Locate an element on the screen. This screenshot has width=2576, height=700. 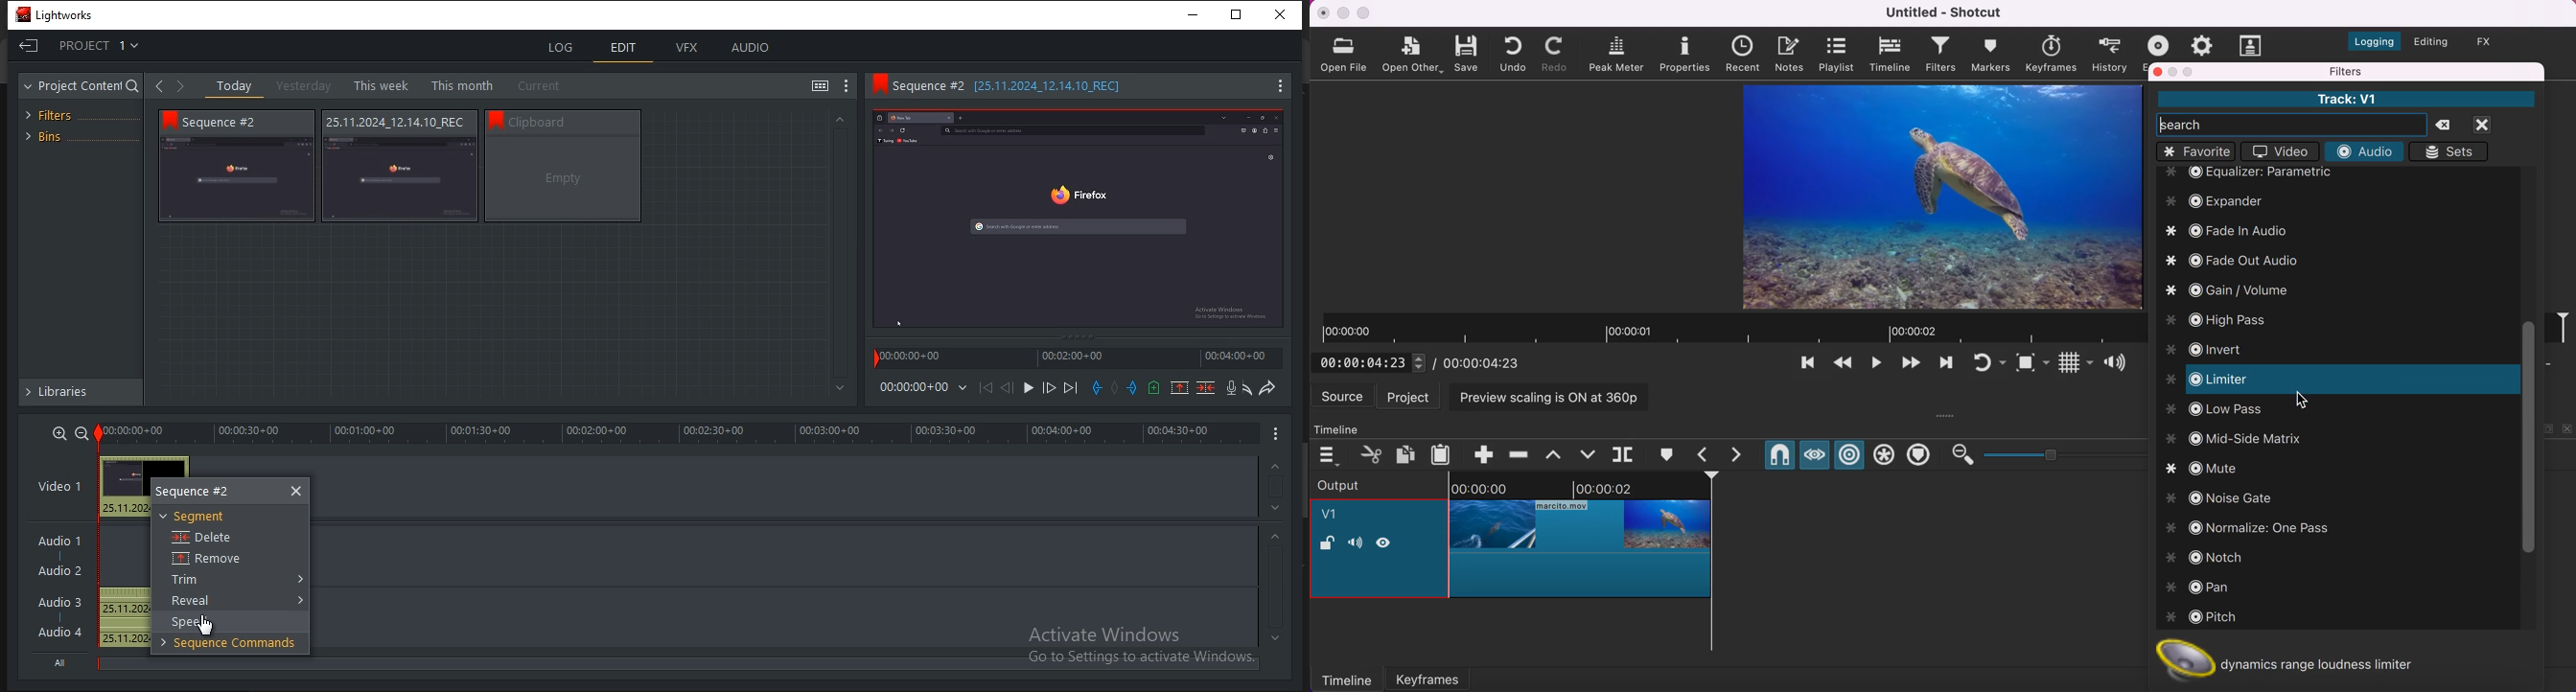
Preview thumbnail is located at coordinates (125, 476).